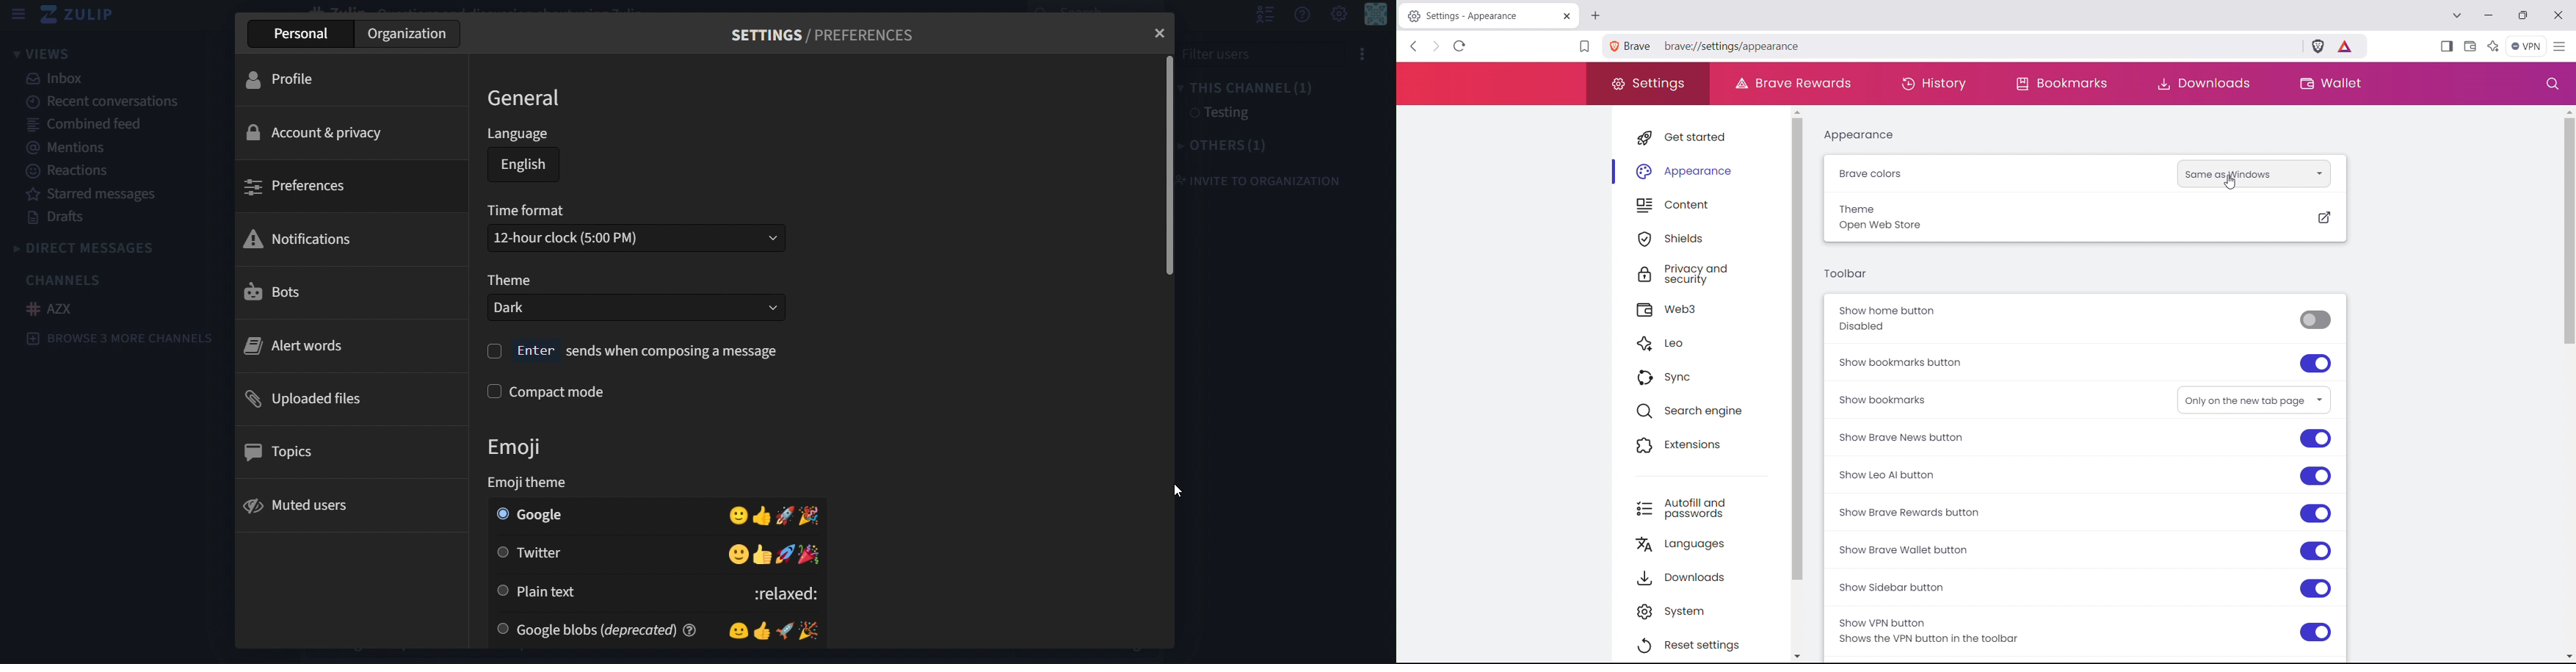  I want to click on check box, so click(493, 390).